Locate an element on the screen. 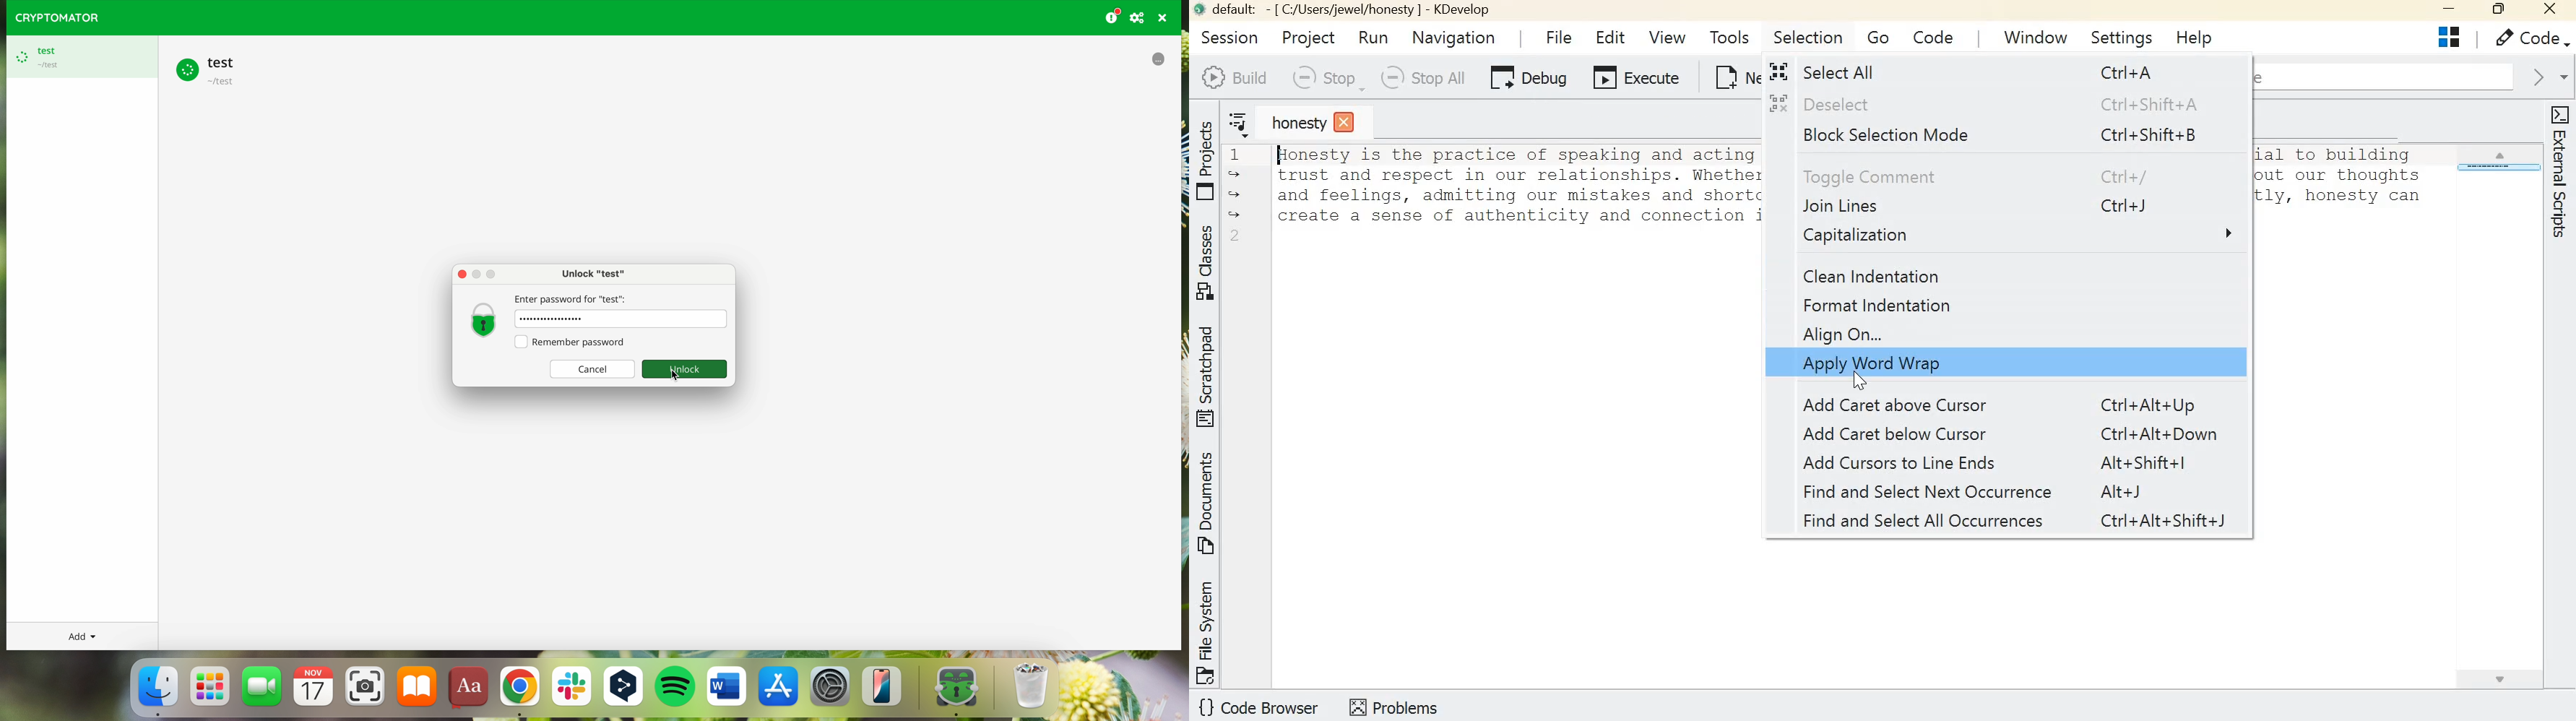  Clean Indentation is located at coordinates (1875, 275).